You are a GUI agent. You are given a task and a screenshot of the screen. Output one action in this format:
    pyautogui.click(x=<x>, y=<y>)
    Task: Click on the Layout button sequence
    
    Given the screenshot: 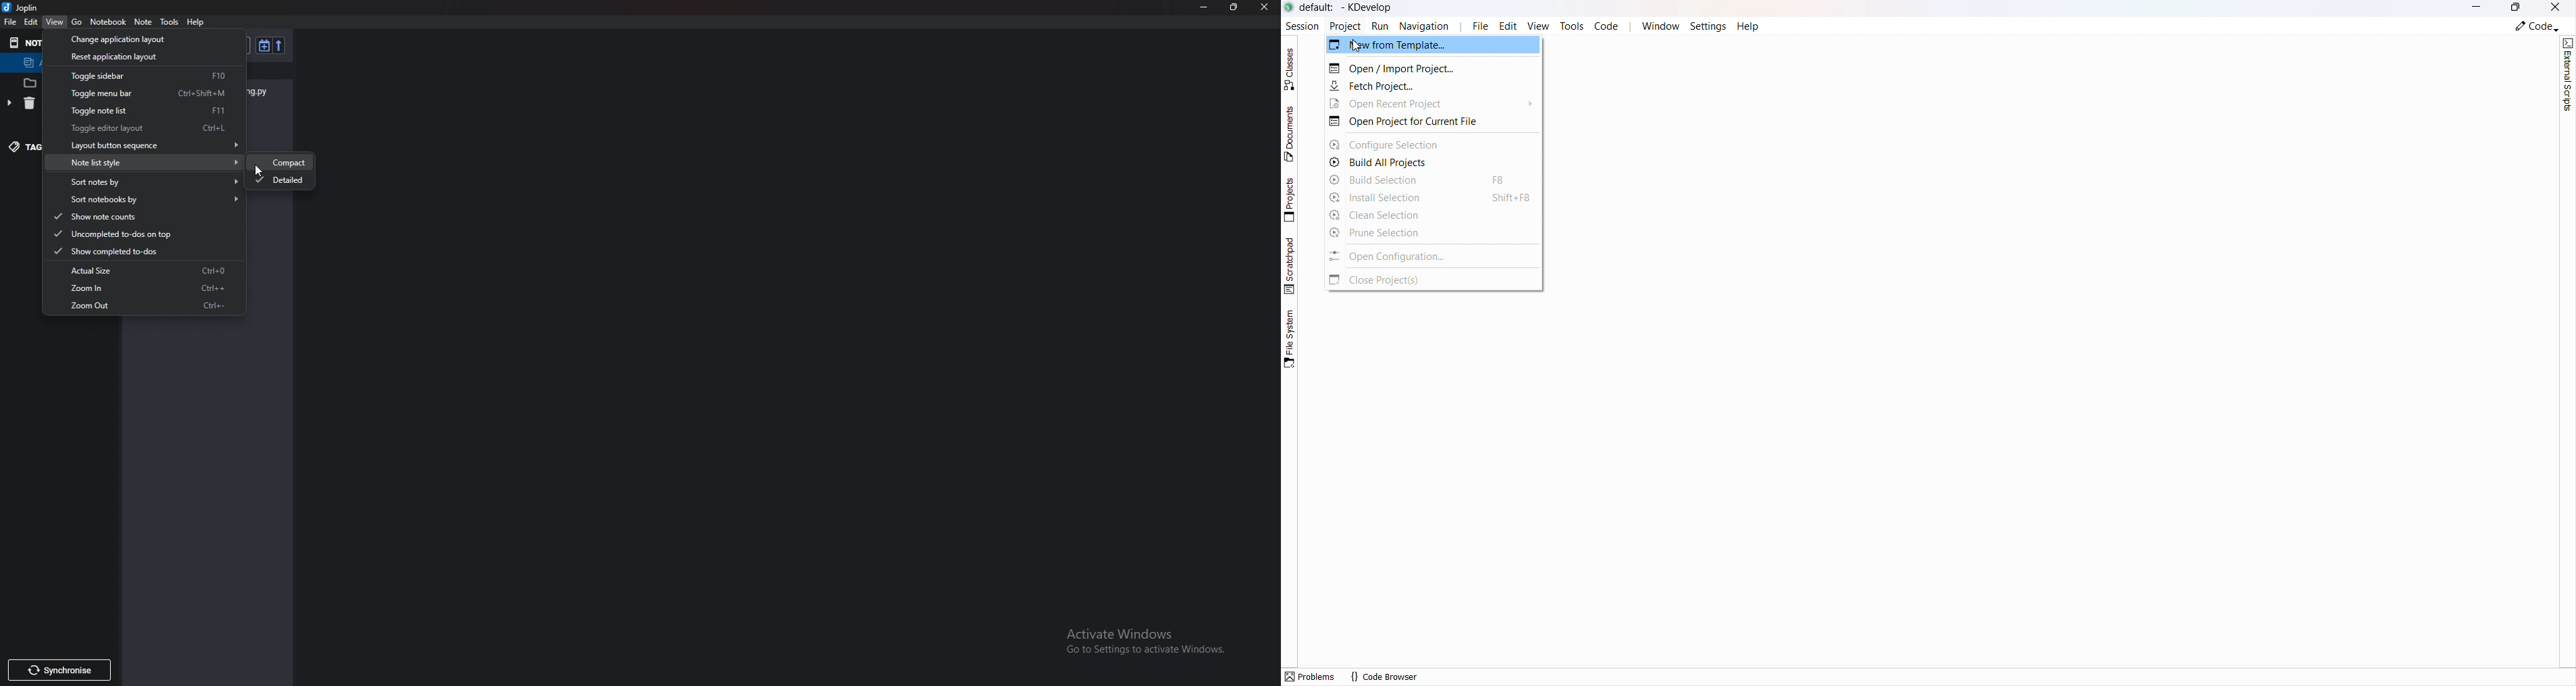 What is the action you would take?
    pyautogui.click(x=148, y=145)
    